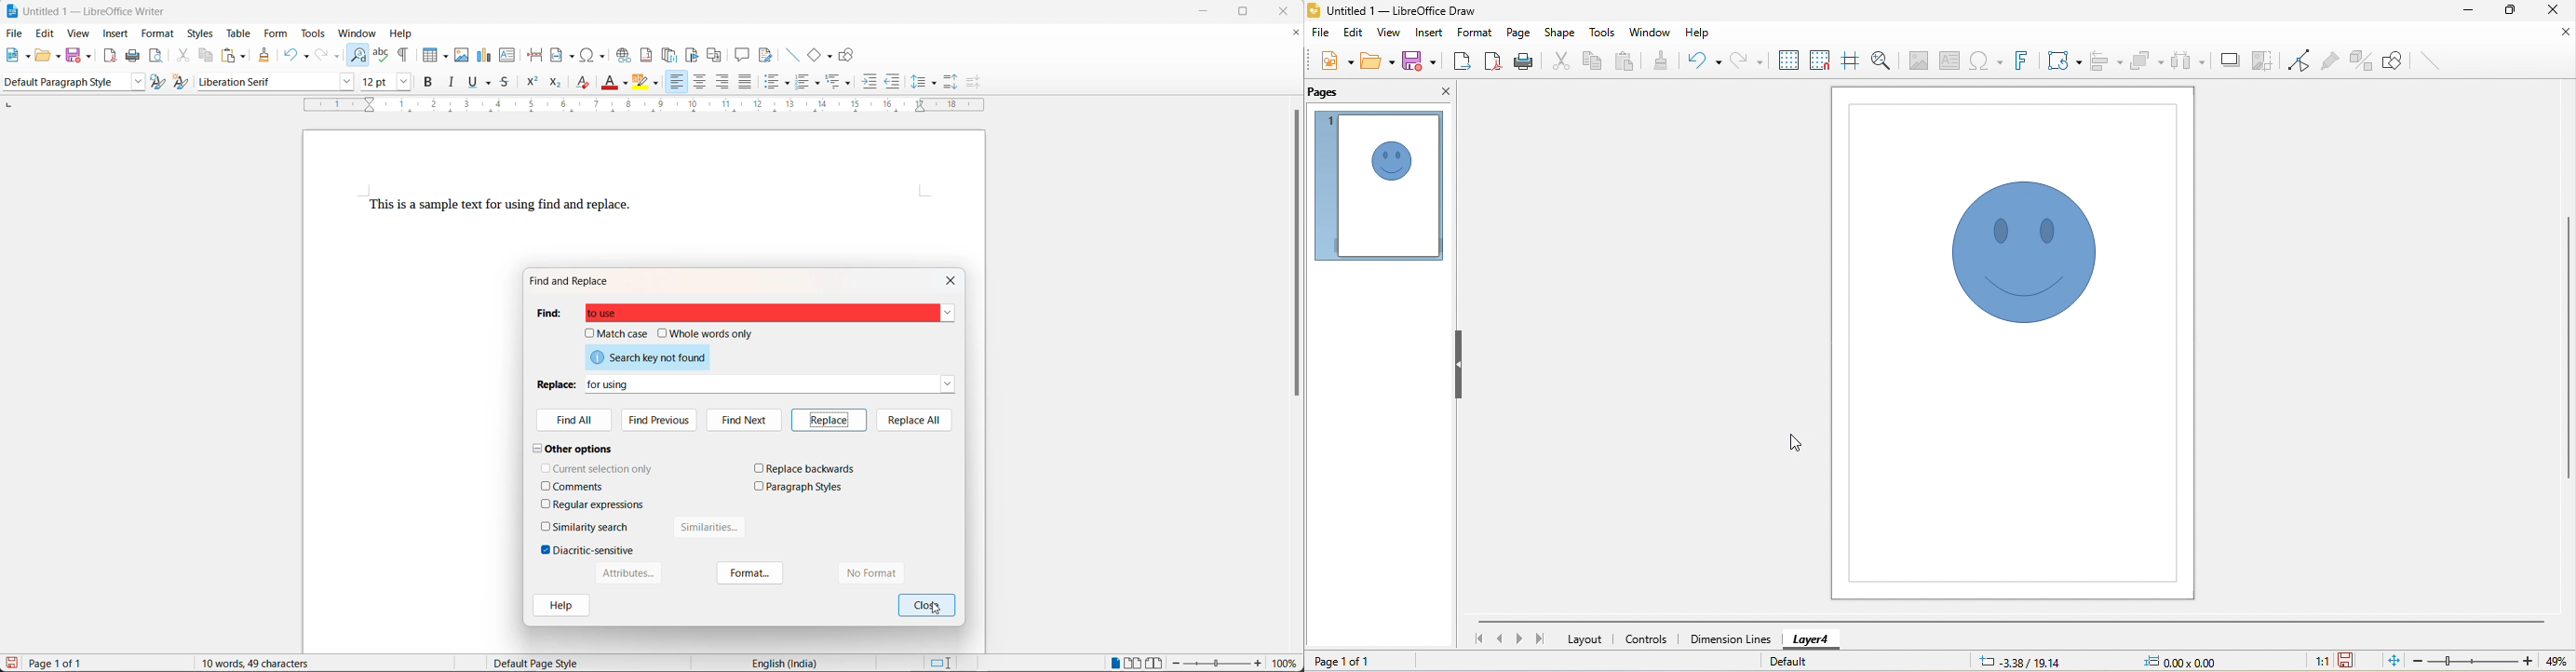 The height and width of the screenshot is (672, 2576). What do you see at coordinates (1666, 60) in the screenshot?
I see `clone formatting` at bounding box center [1666, 60].